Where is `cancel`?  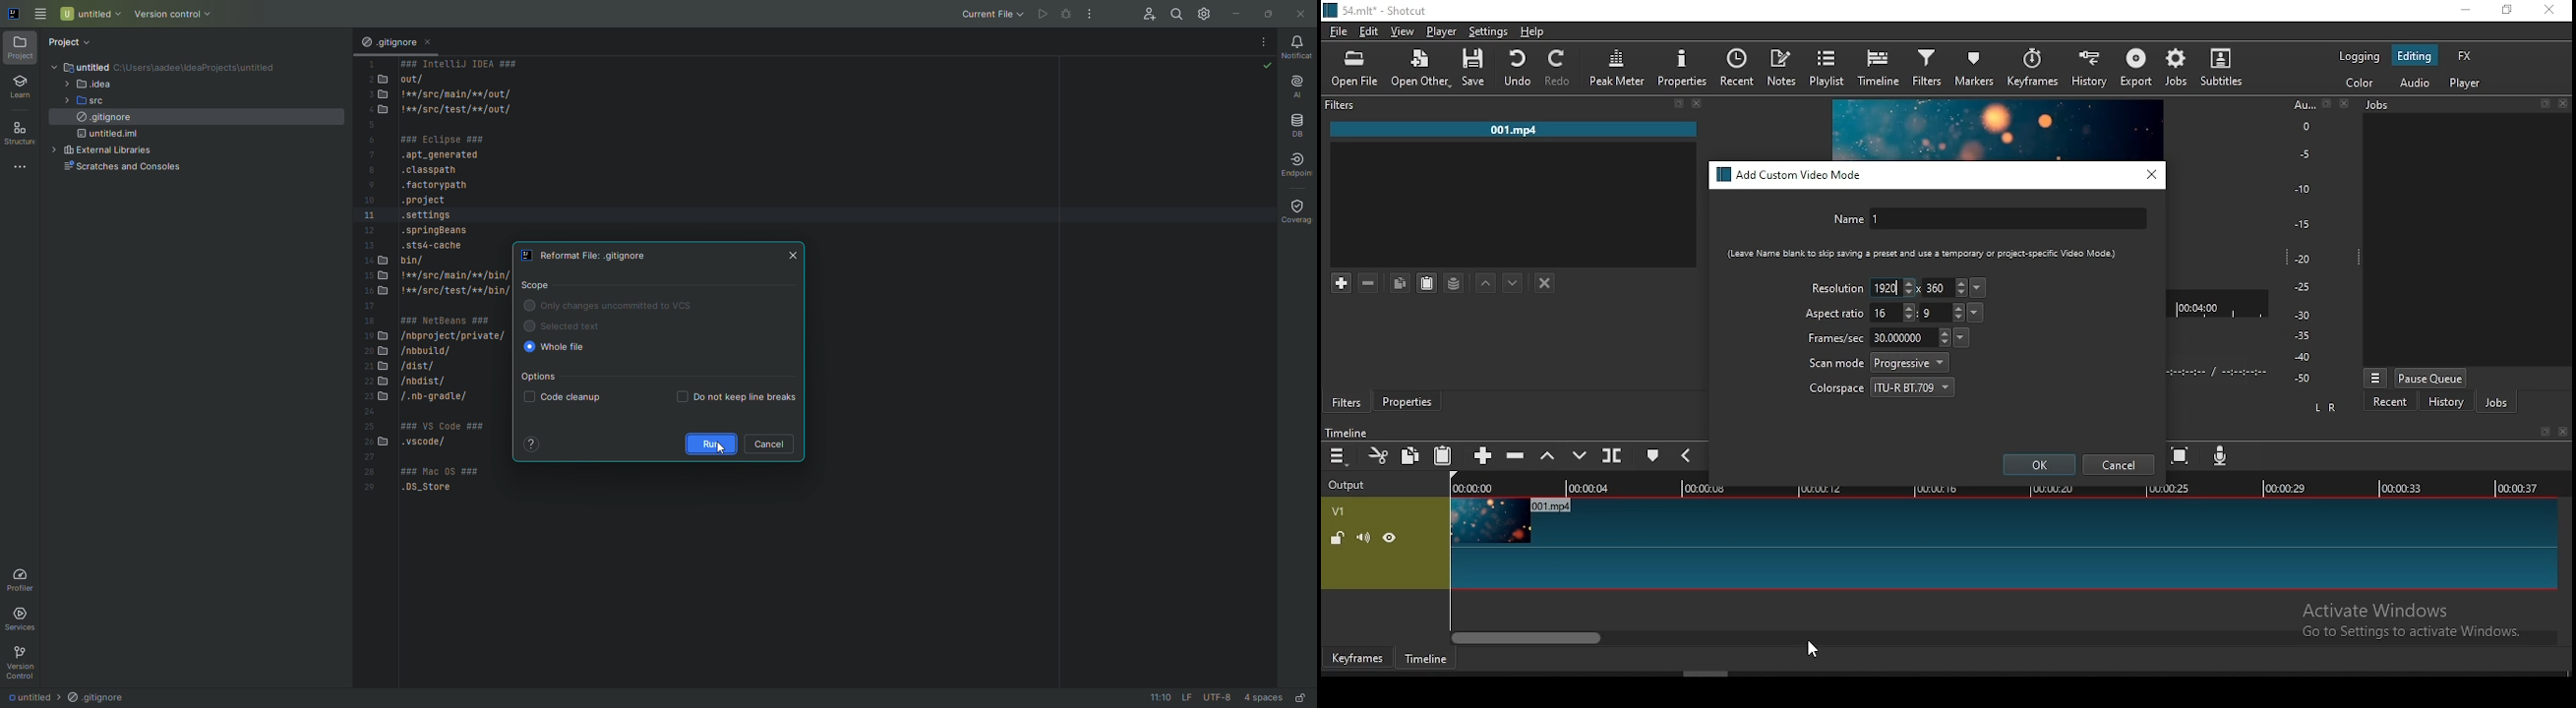
cancel is located at coordinates (2119, 465).